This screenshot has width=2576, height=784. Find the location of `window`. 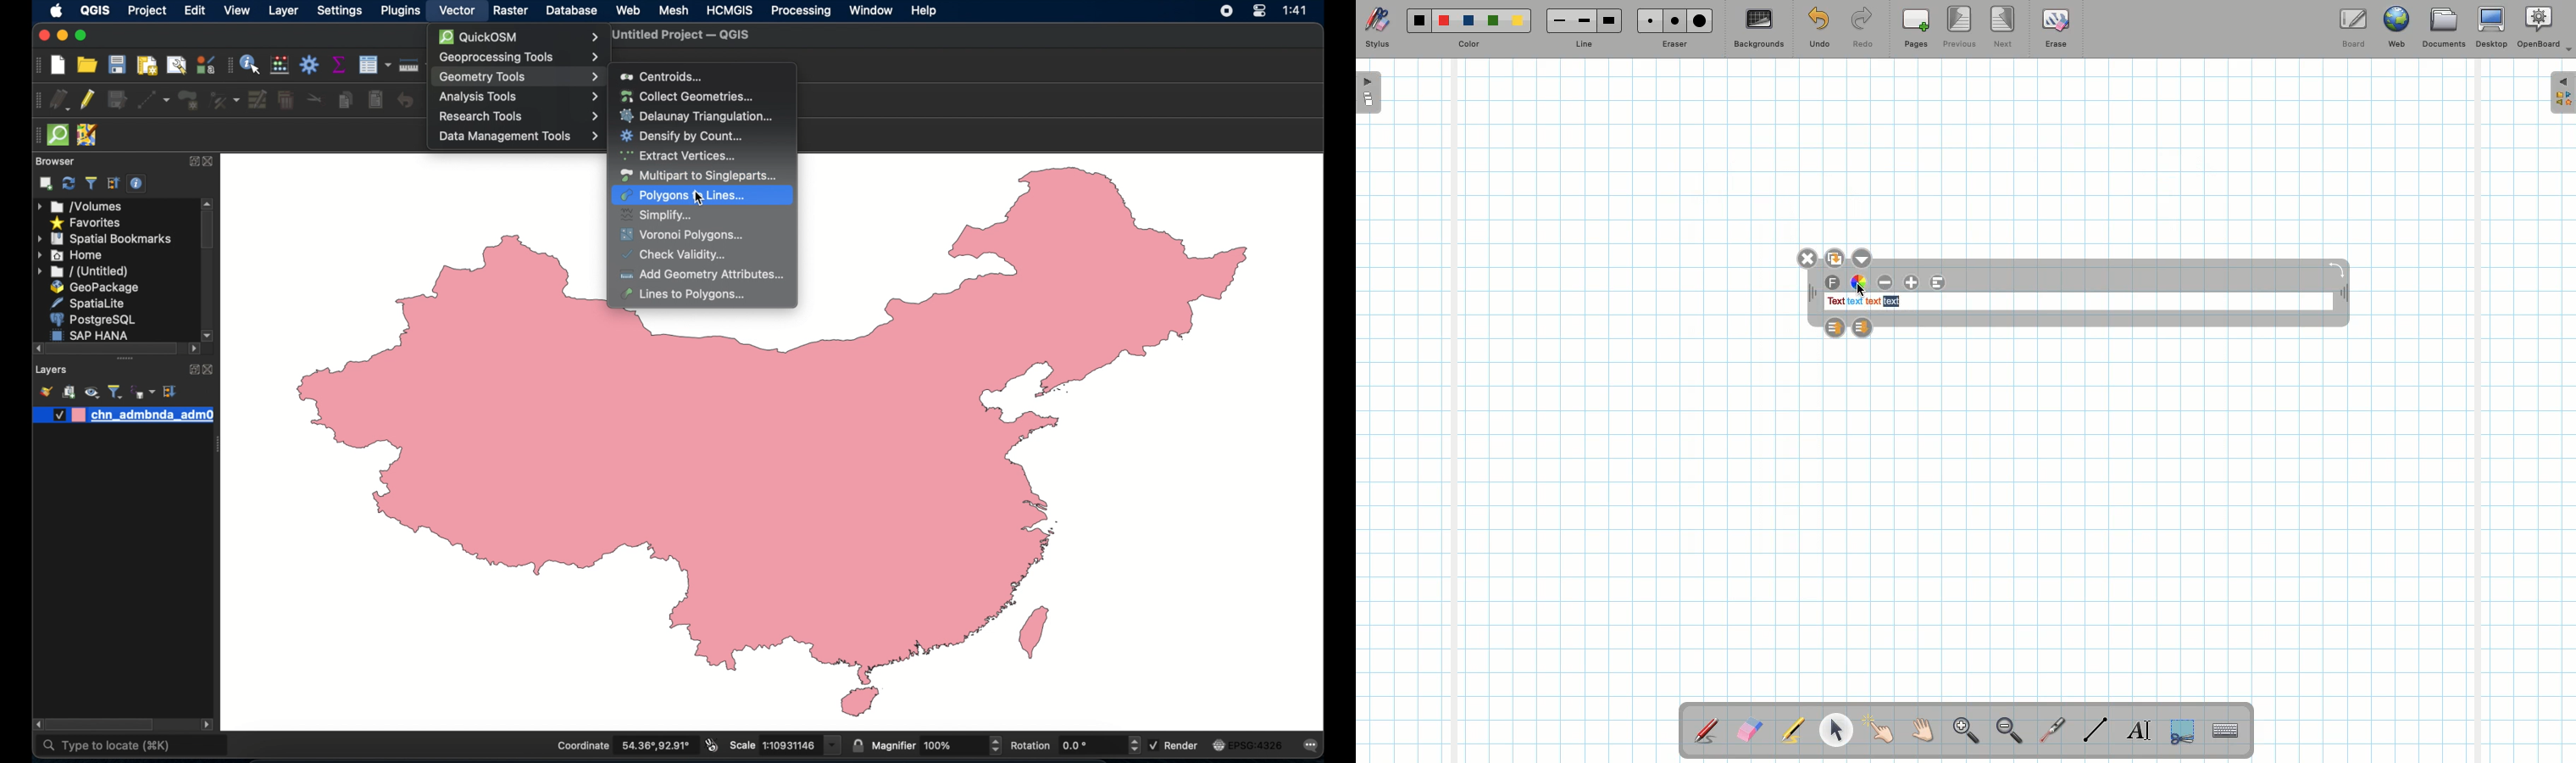

window is located at coordinates (871, 10).